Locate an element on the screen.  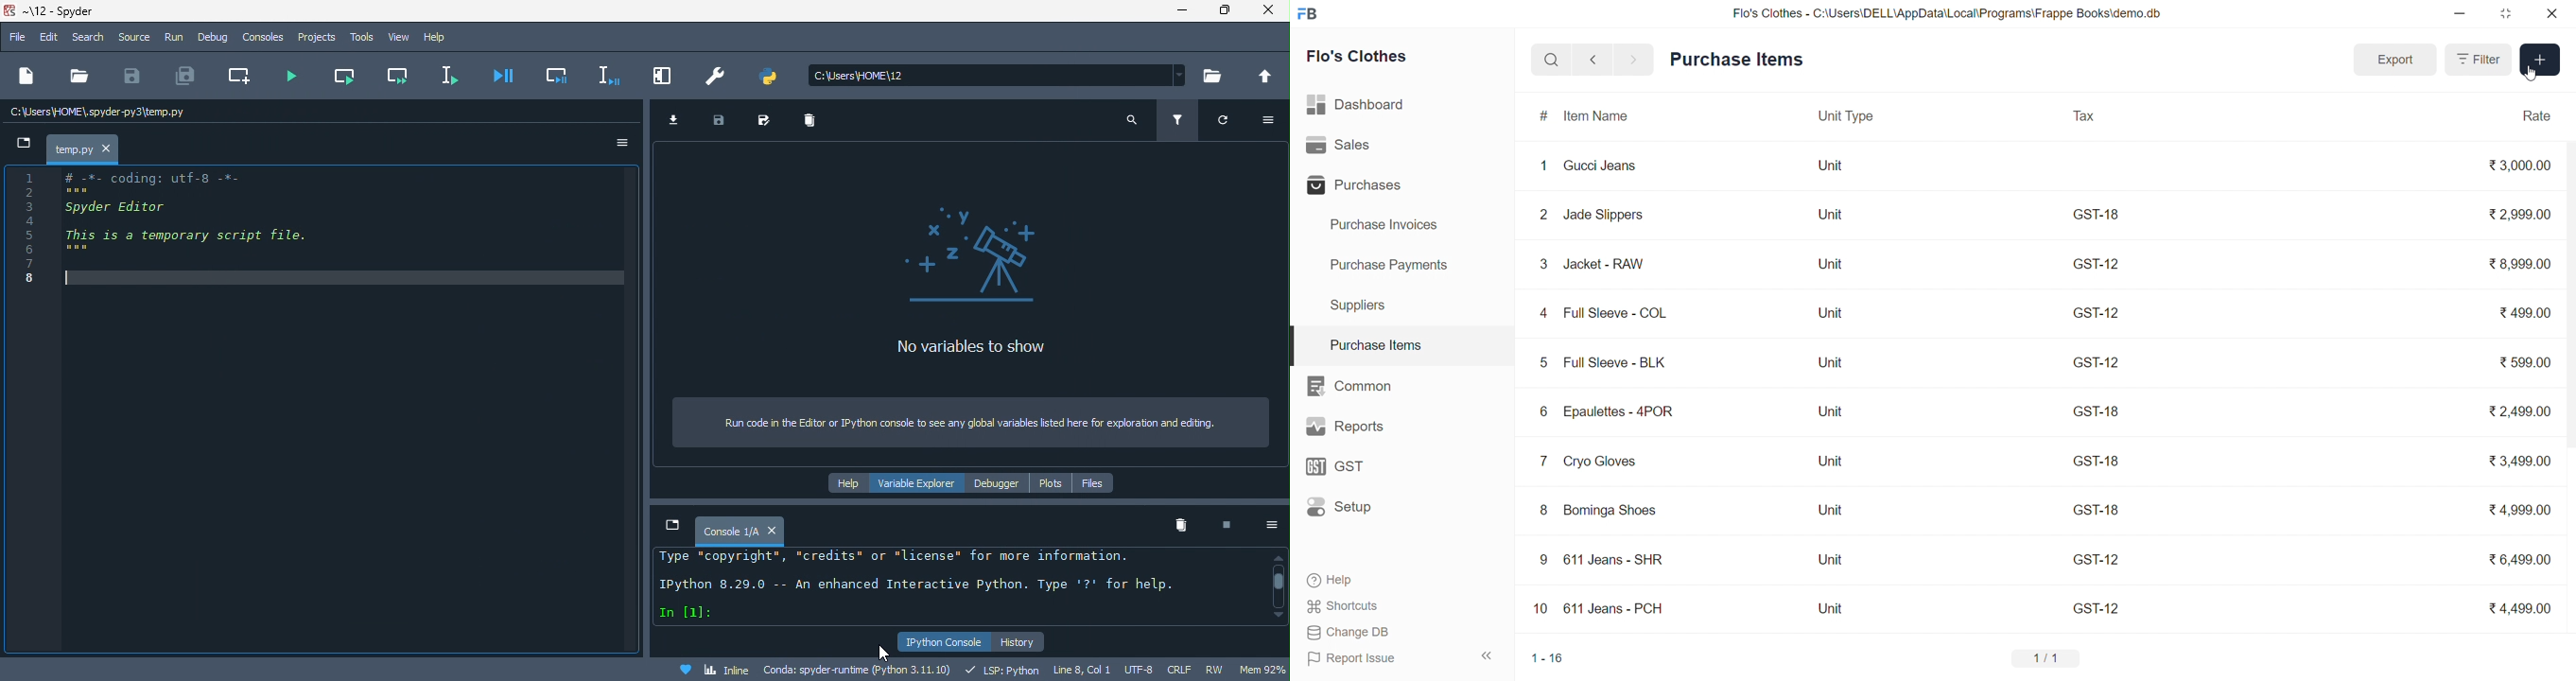
debug is located at coordinates (216, 36).